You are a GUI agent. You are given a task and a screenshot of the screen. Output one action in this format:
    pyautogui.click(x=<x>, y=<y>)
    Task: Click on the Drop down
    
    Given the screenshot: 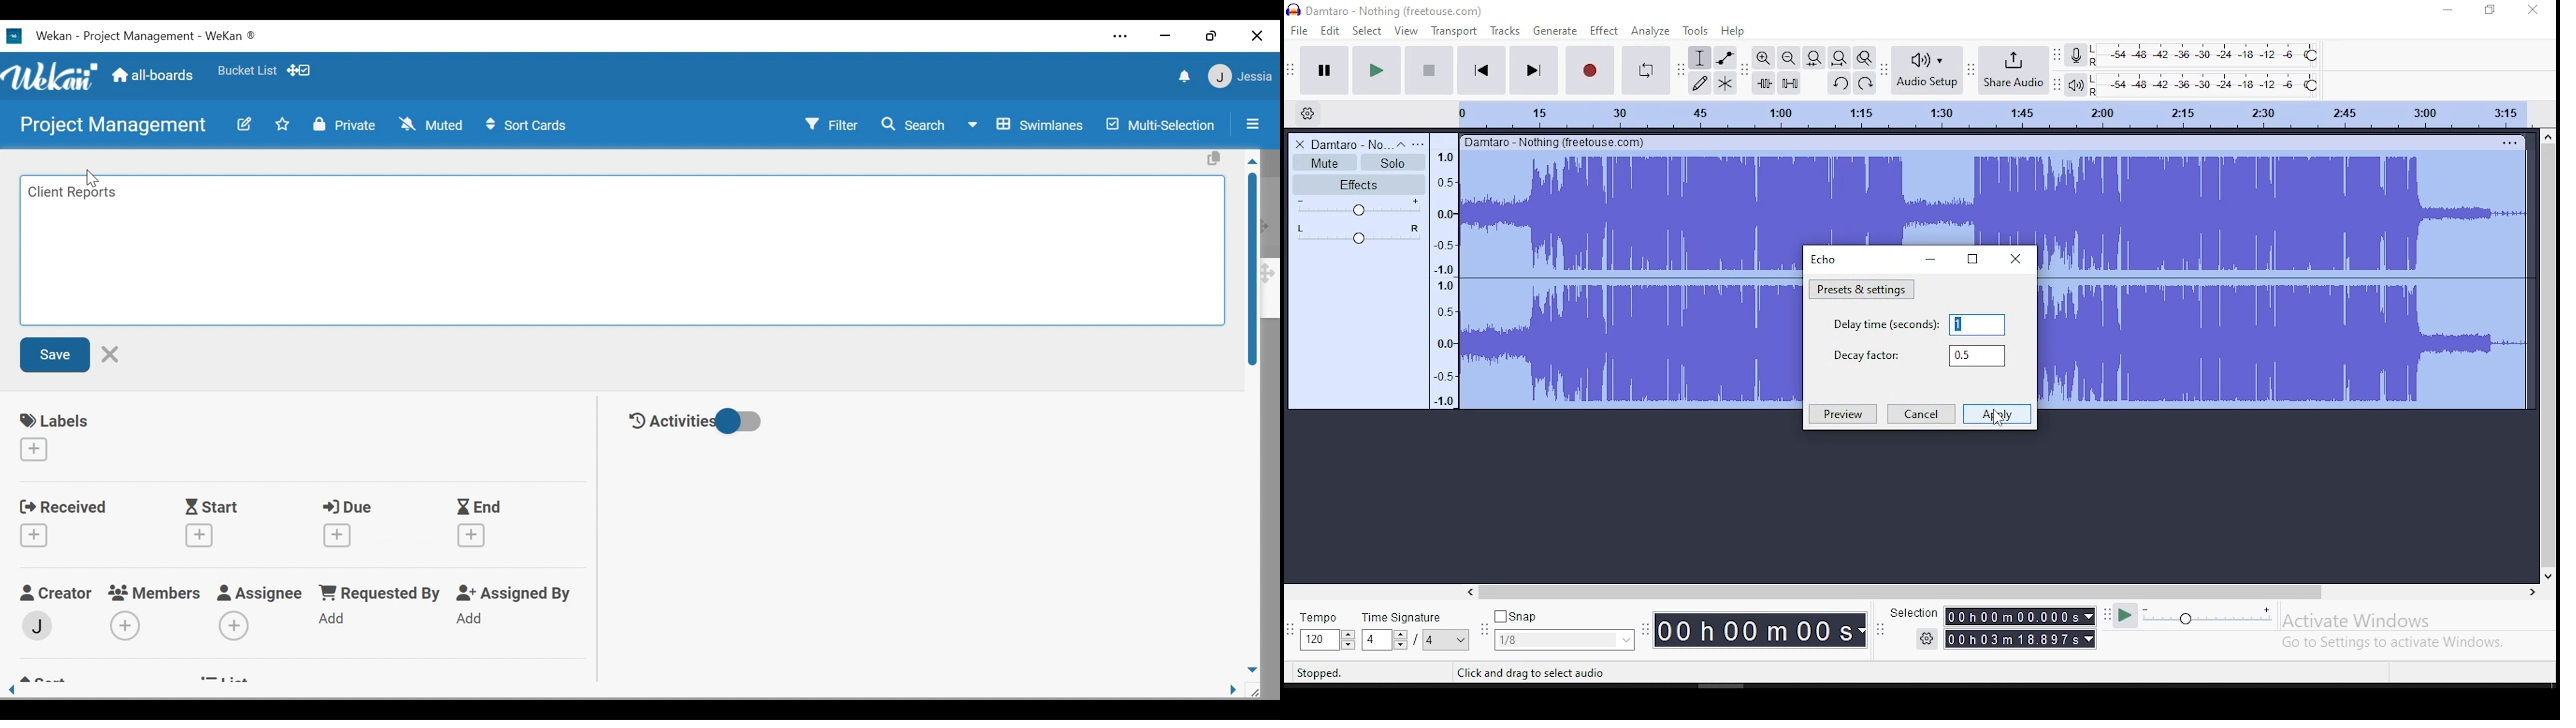 What is the action you would take?
    pyautogui.click(x=2087, y=615)
    